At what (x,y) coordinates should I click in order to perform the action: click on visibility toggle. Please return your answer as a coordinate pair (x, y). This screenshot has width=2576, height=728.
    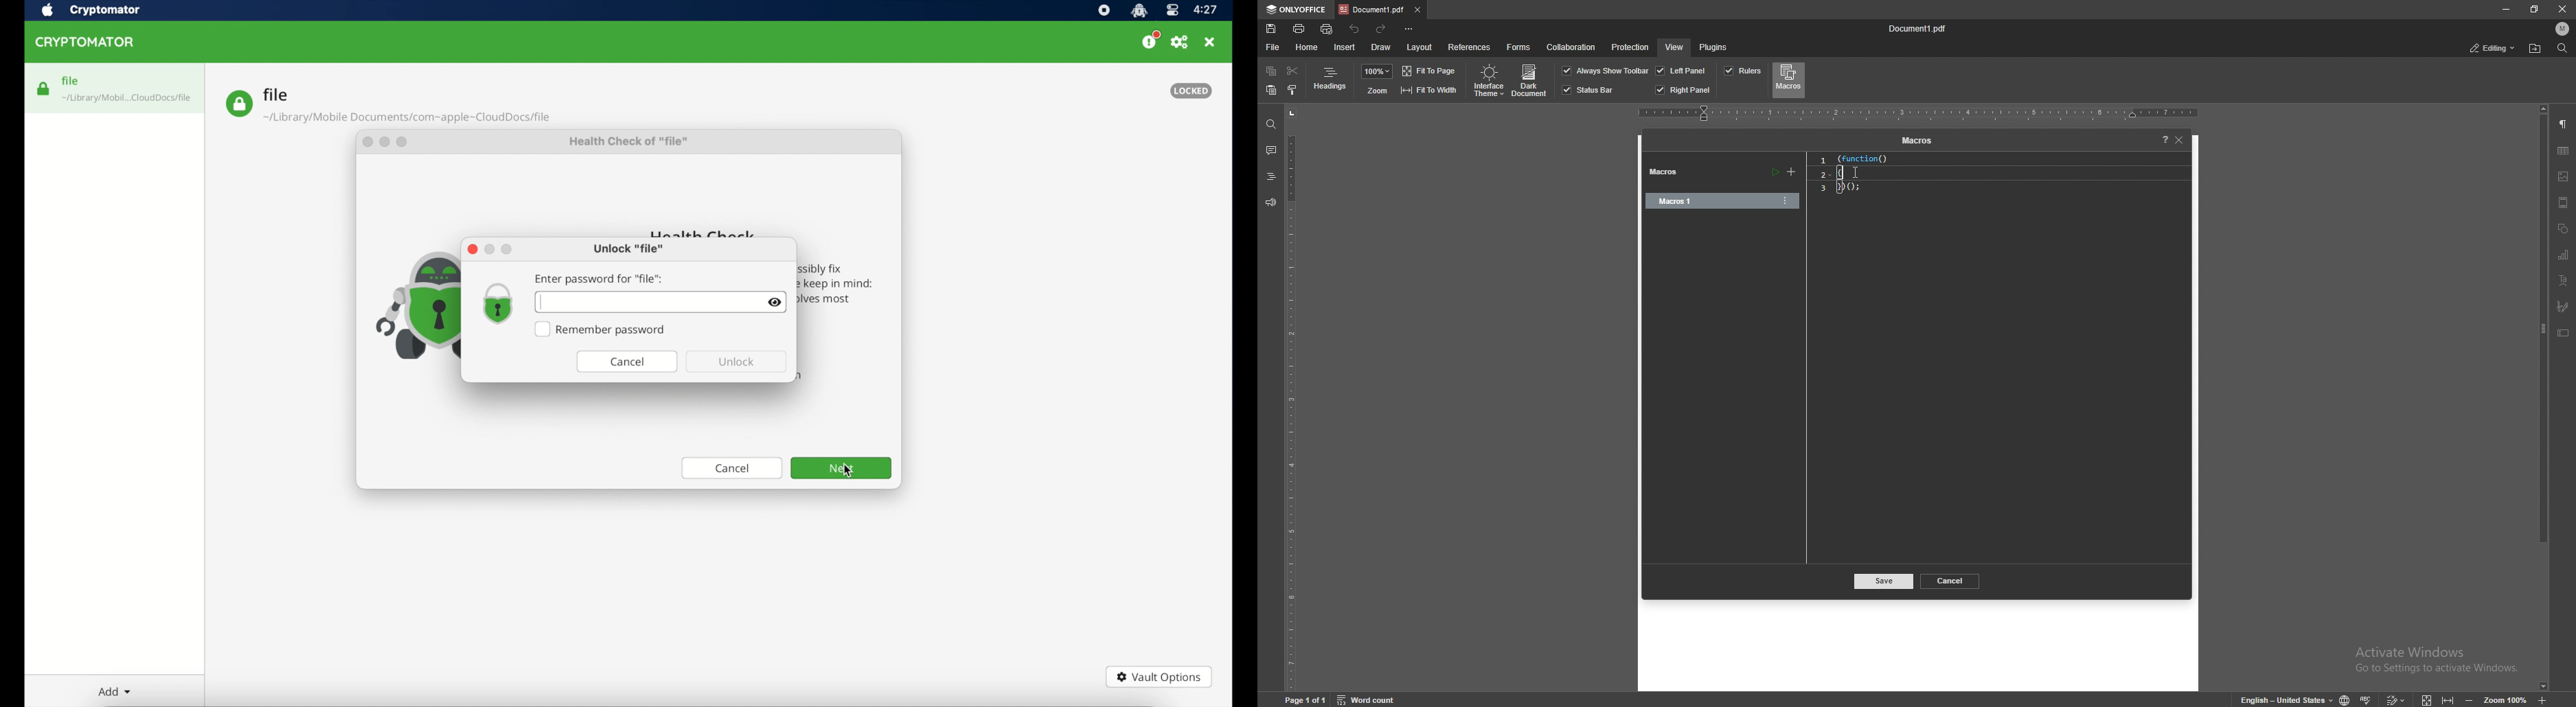
    Looking at the image, I should click on (775, 302).